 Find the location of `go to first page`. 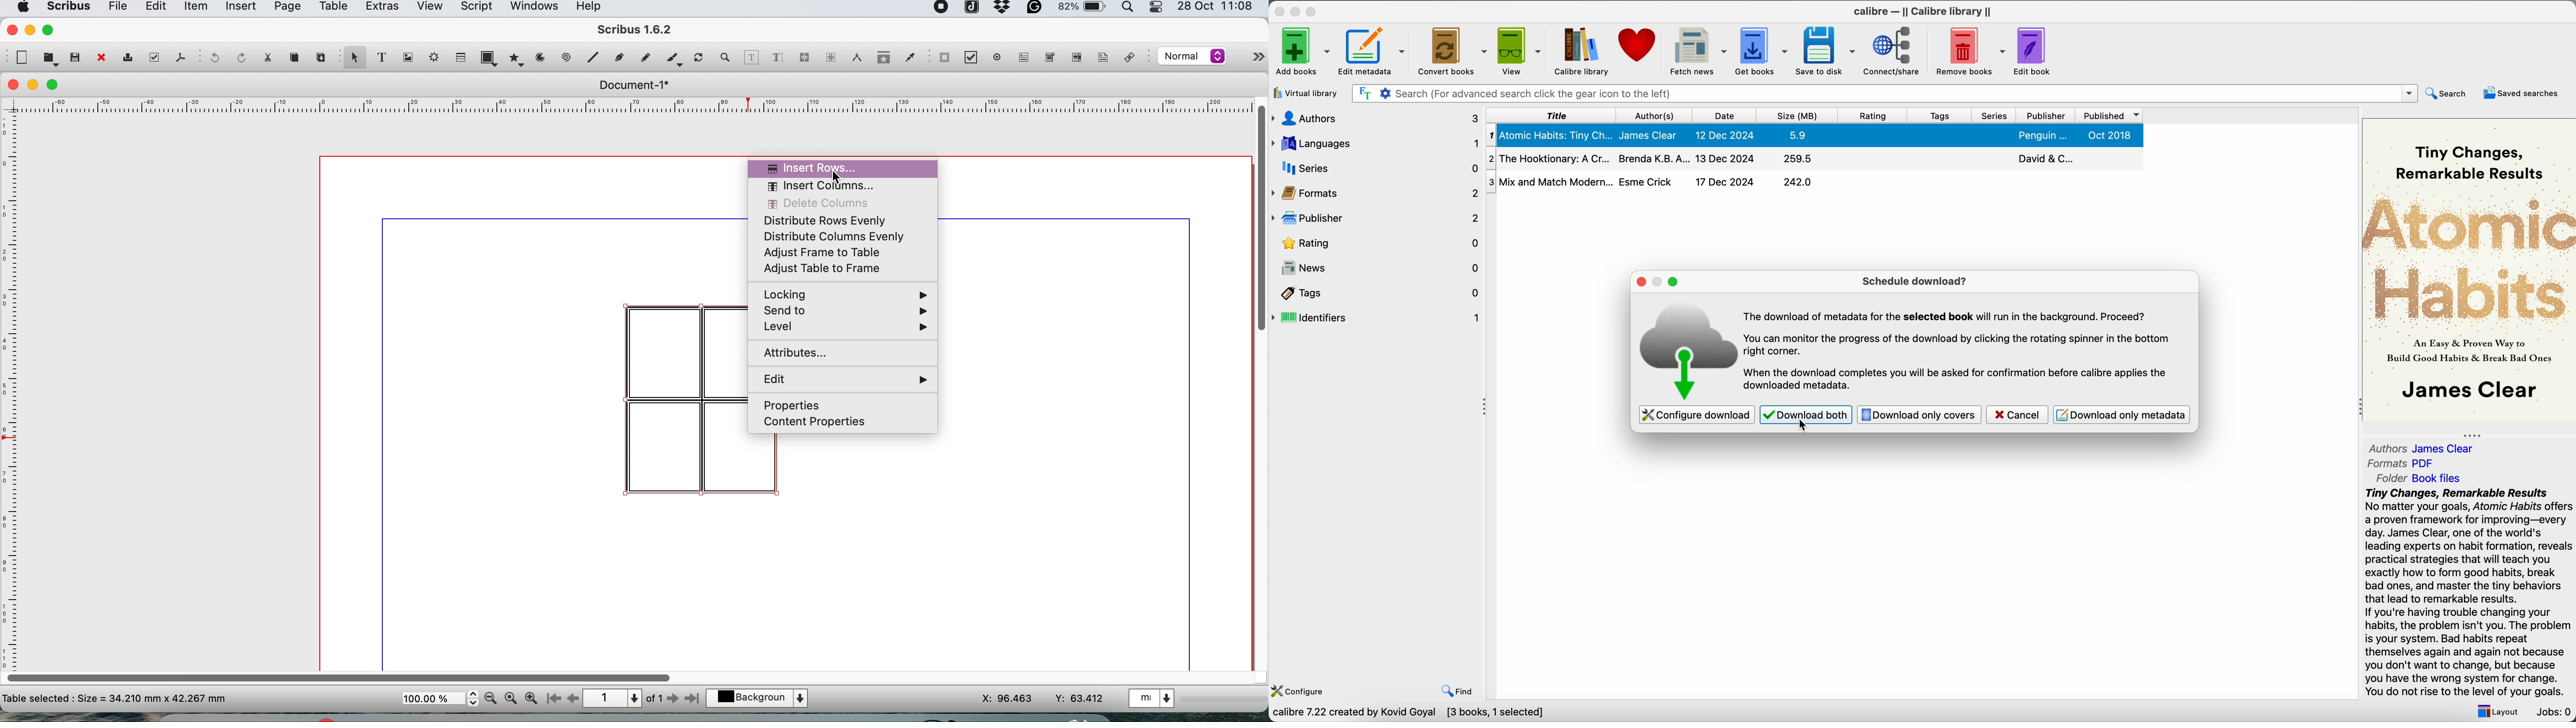

go to first page is located at coordinates (552, 700).